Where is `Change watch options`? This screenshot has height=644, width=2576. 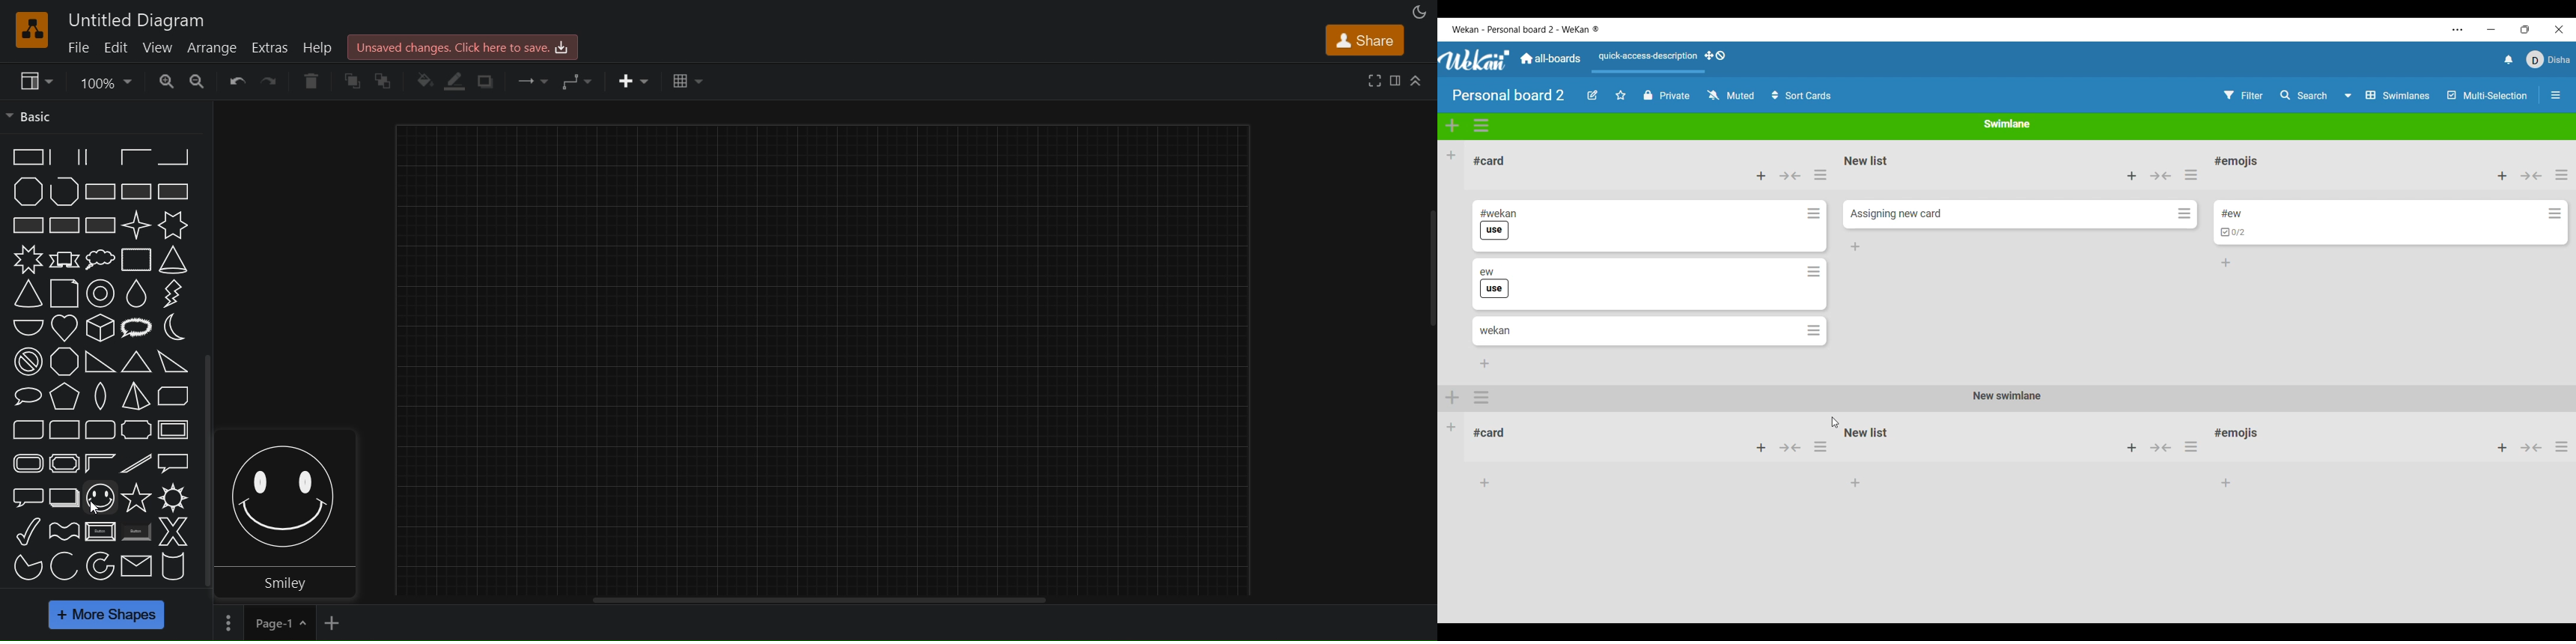 Change watch options is located at coordinates (1730, 95).